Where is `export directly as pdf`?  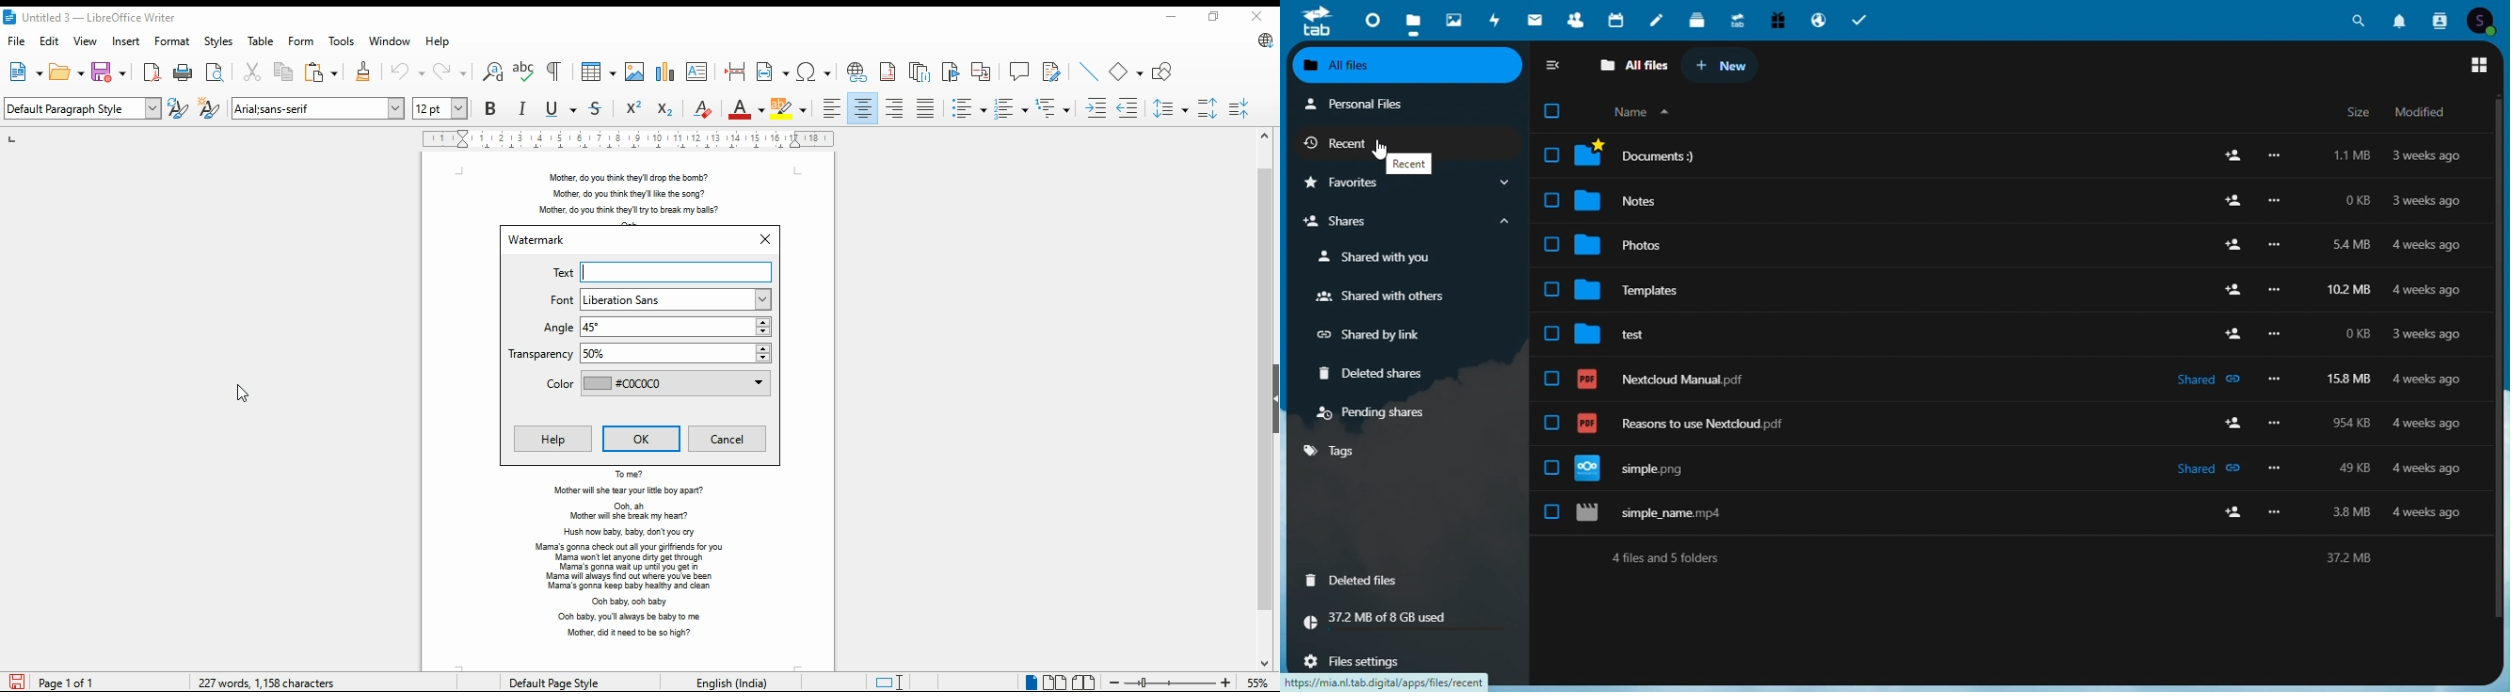
export directly as pdf is located at coordinates (151, 71).